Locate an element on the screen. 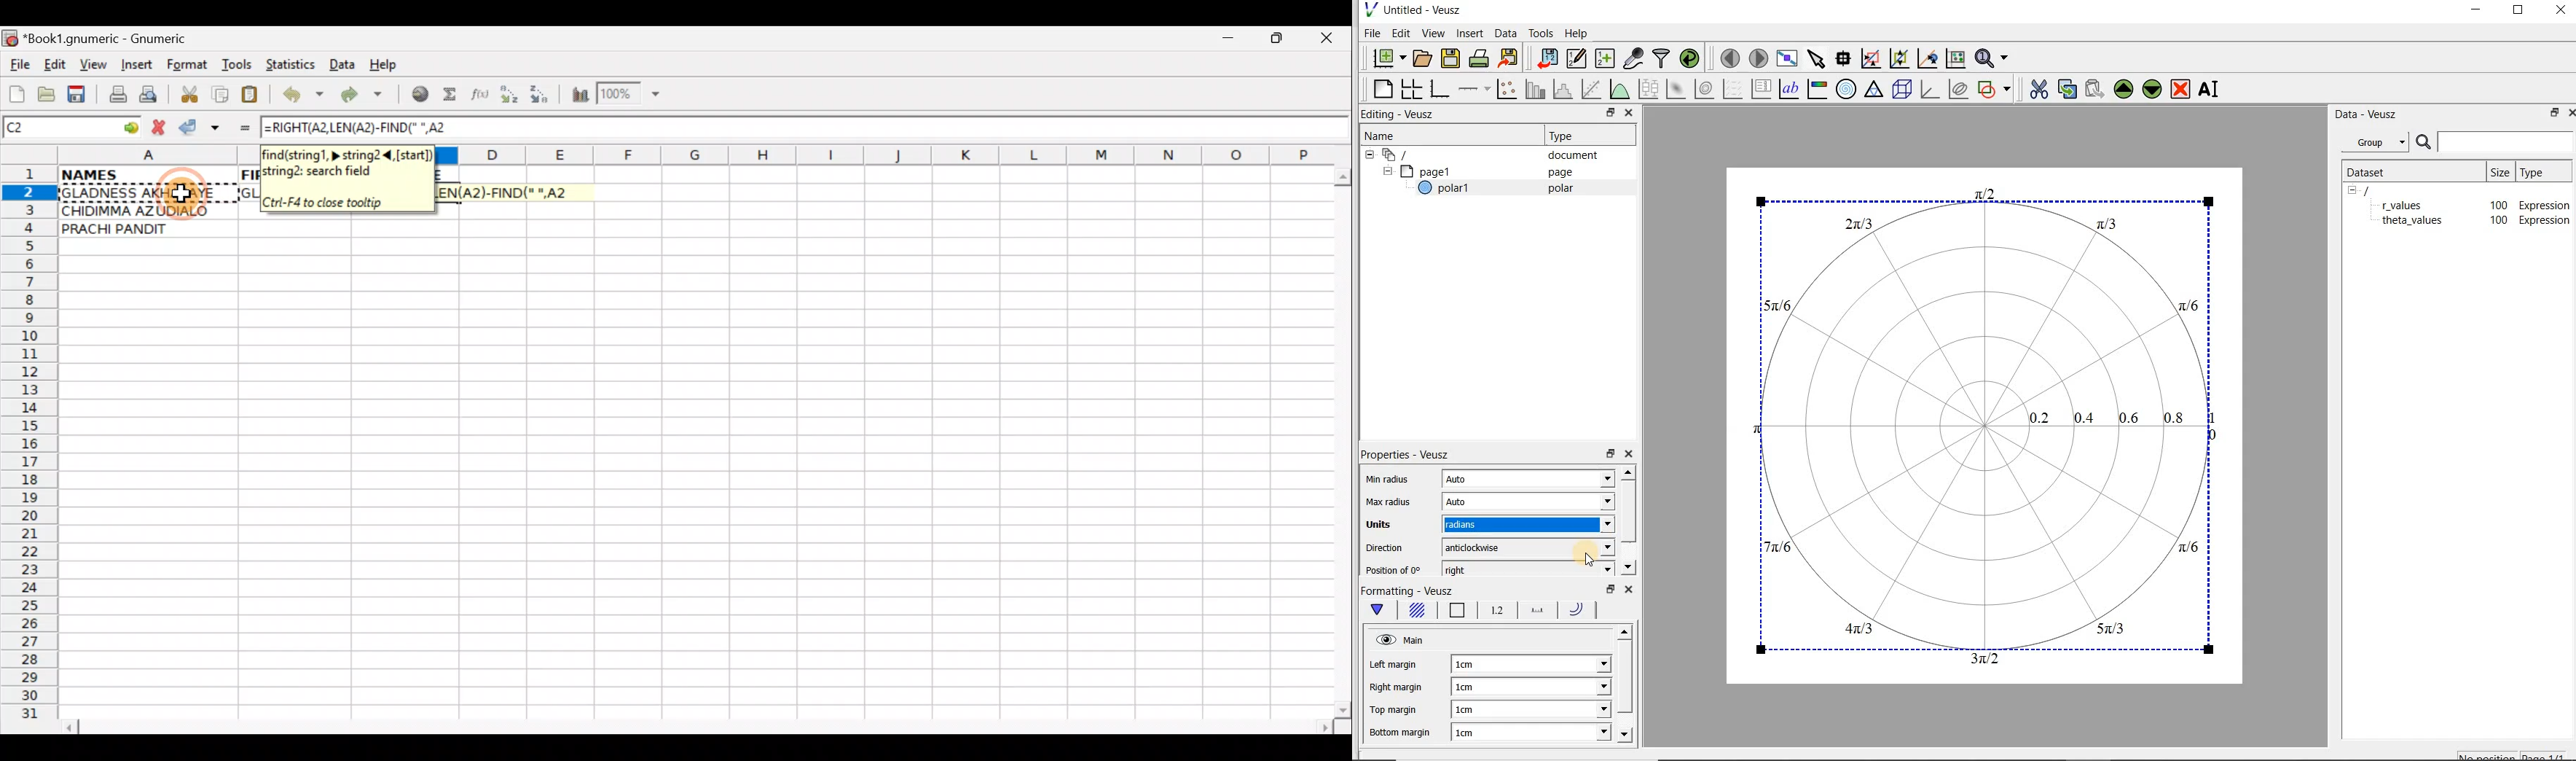  Close is located at coordinates (2559, 12).